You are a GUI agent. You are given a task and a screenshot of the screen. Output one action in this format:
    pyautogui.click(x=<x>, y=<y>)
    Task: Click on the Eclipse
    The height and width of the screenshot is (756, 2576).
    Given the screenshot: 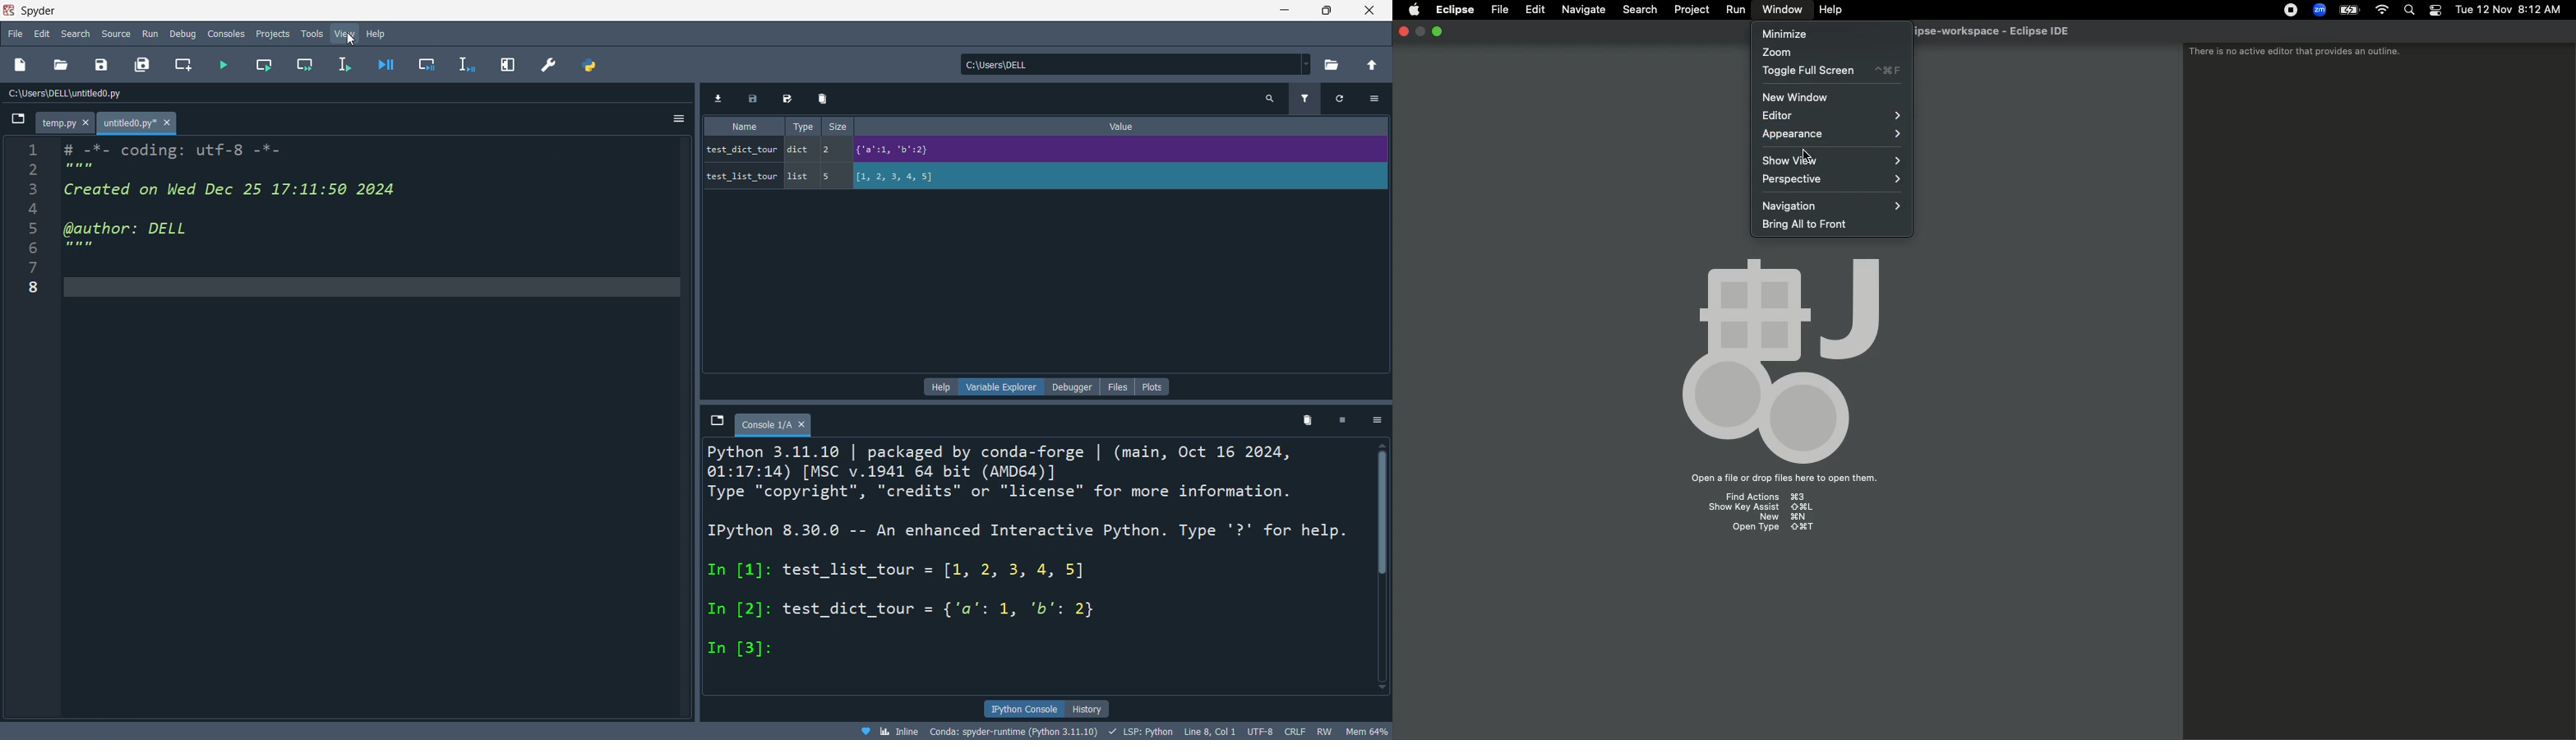 What is the action you would take?
    pyautogui.click(x=1455, y=11)
    